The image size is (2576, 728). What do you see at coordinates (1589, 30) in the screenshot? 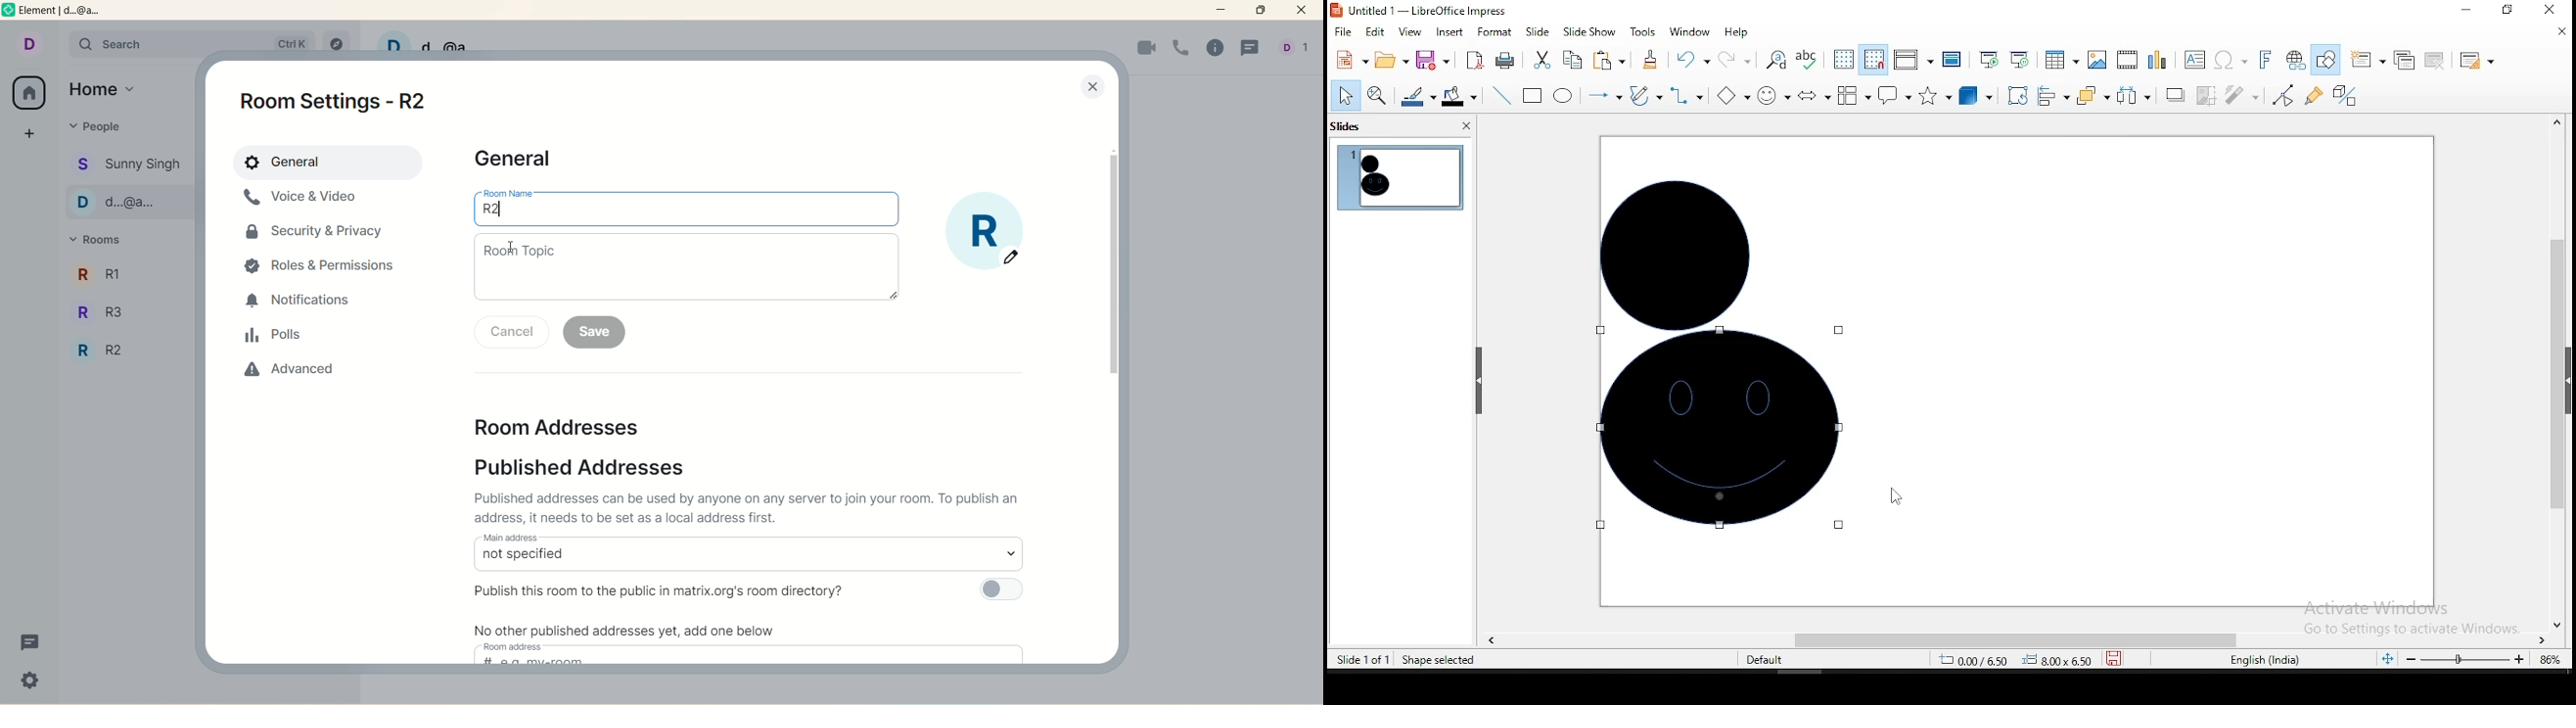
I see `slide show` at bounding box center [1589, 30].